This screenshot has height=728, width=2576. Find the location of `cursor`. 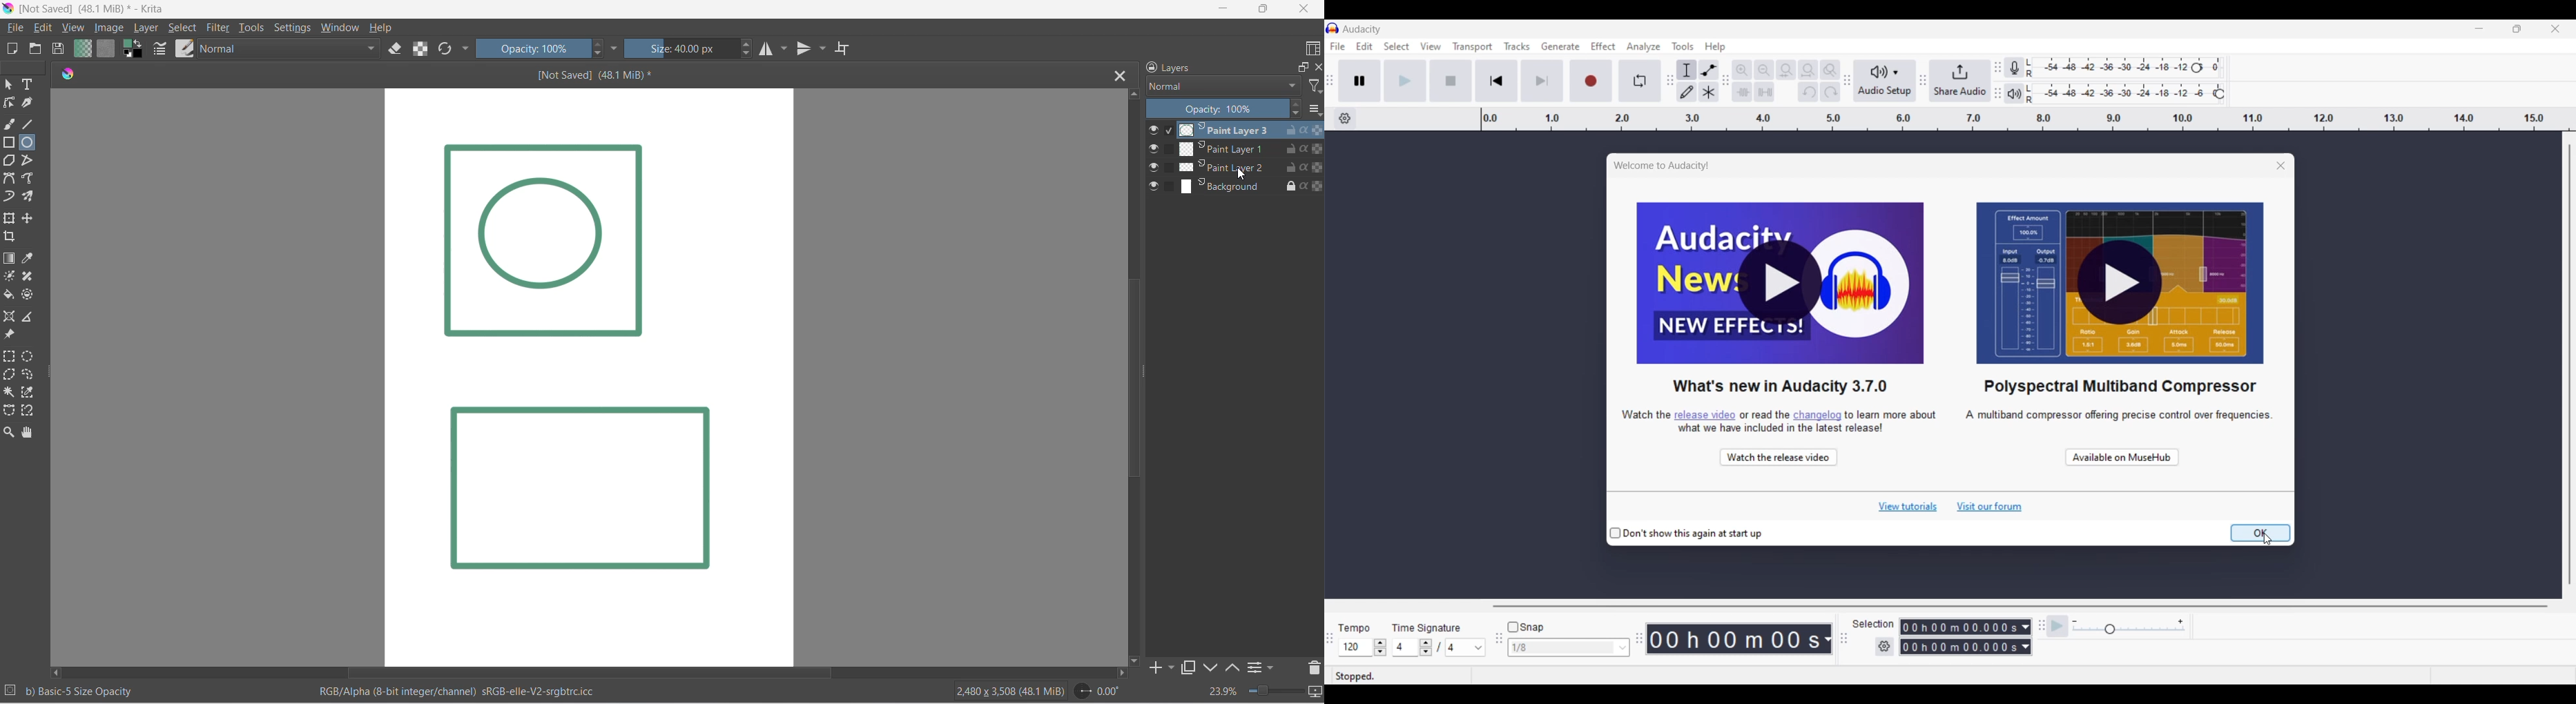

cursor is located at coordinates (2270, 541).